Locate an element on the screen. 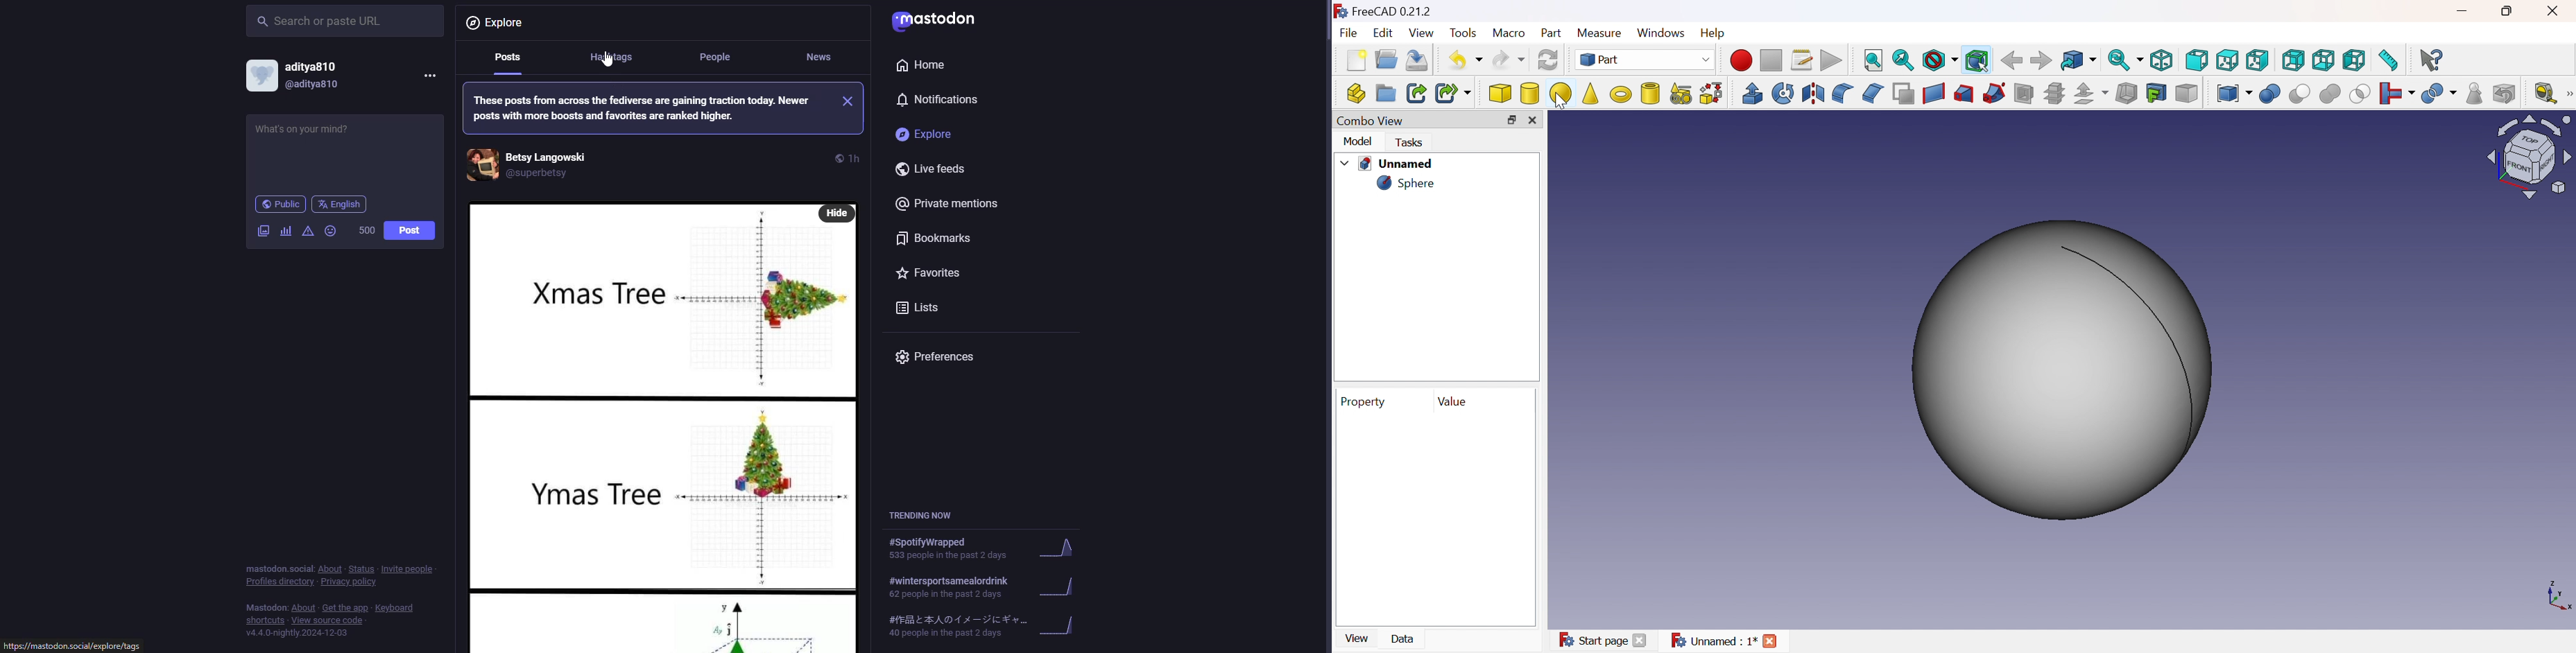  Restore down is located at coordinates (1511, 120).